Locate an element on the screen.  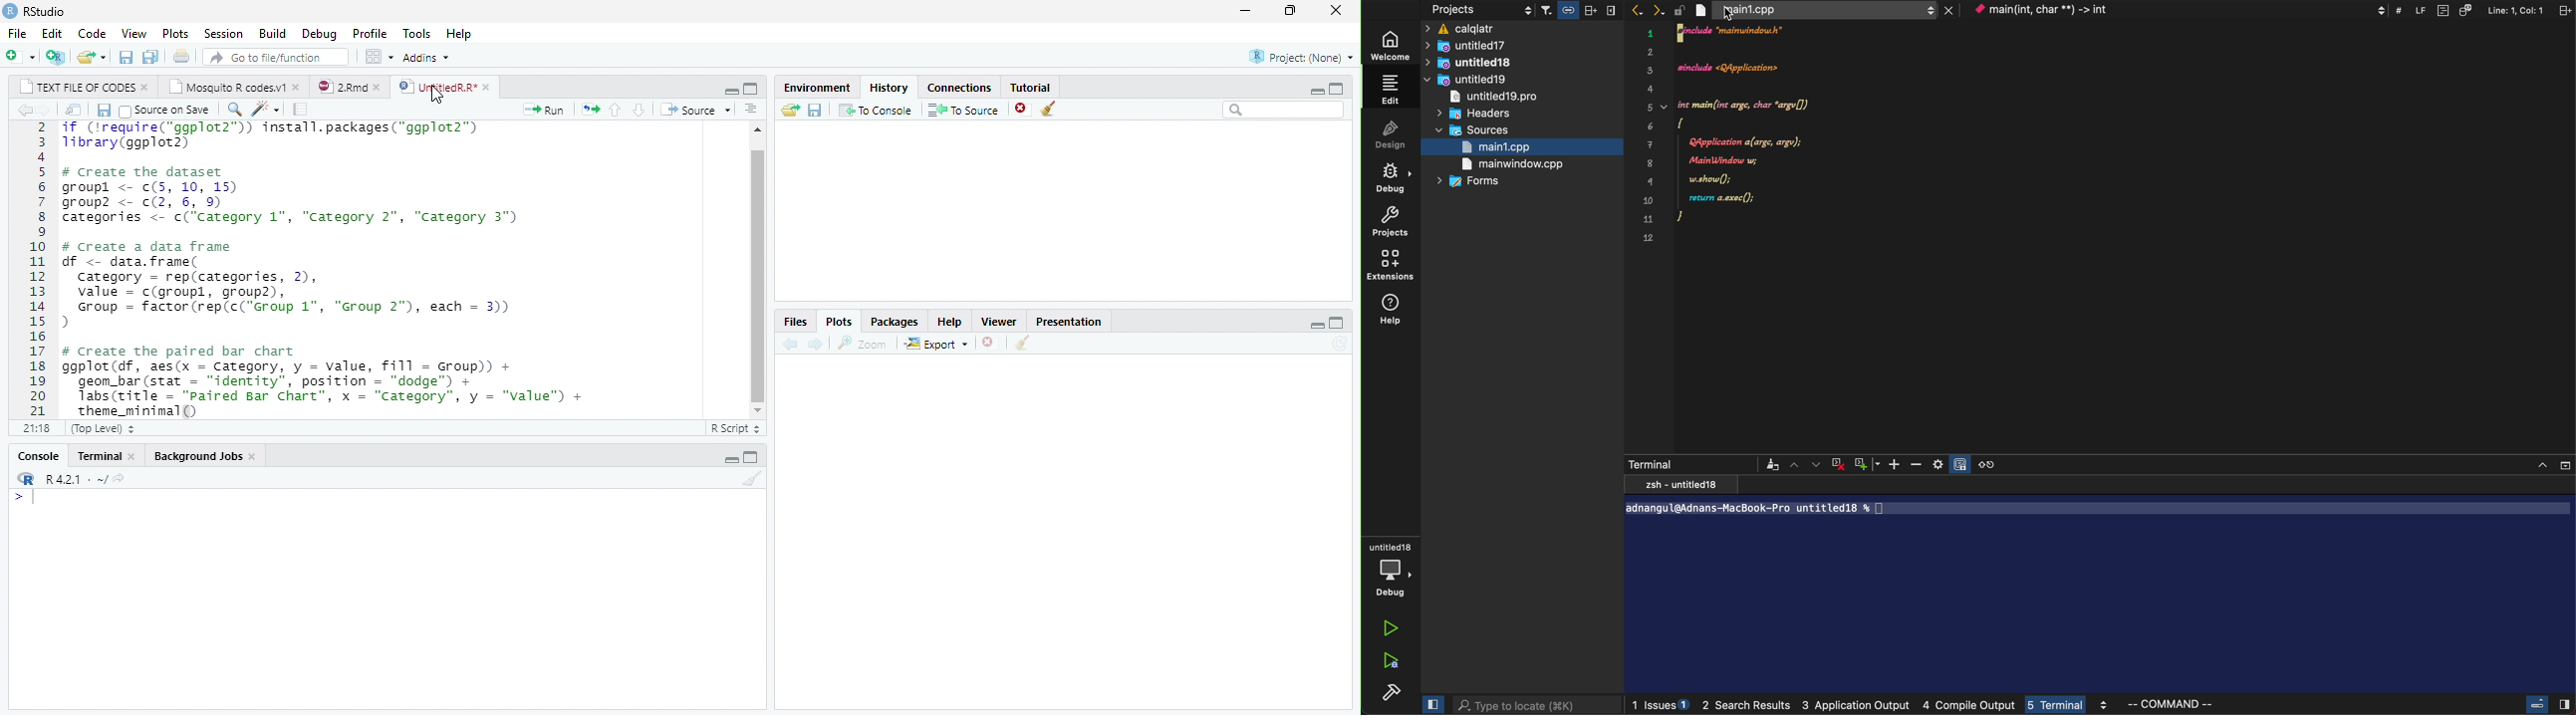
export is located at coordinates (932, 344).